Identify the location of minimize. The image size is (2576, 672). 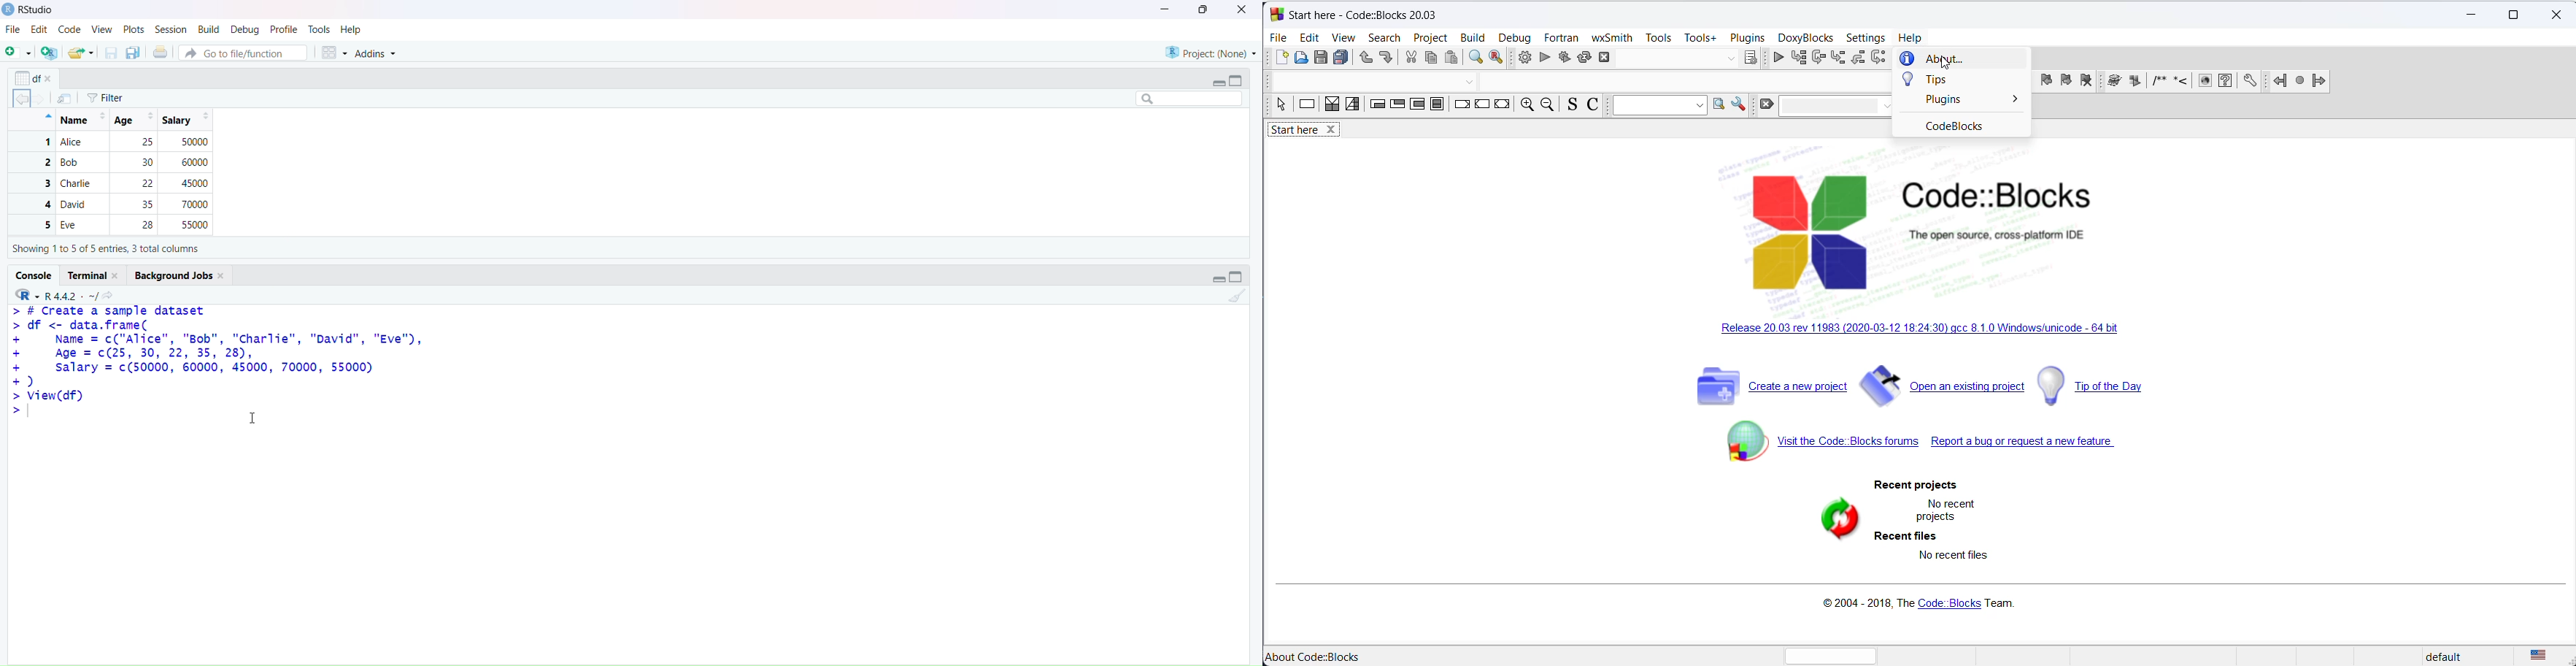
(1159, 9).